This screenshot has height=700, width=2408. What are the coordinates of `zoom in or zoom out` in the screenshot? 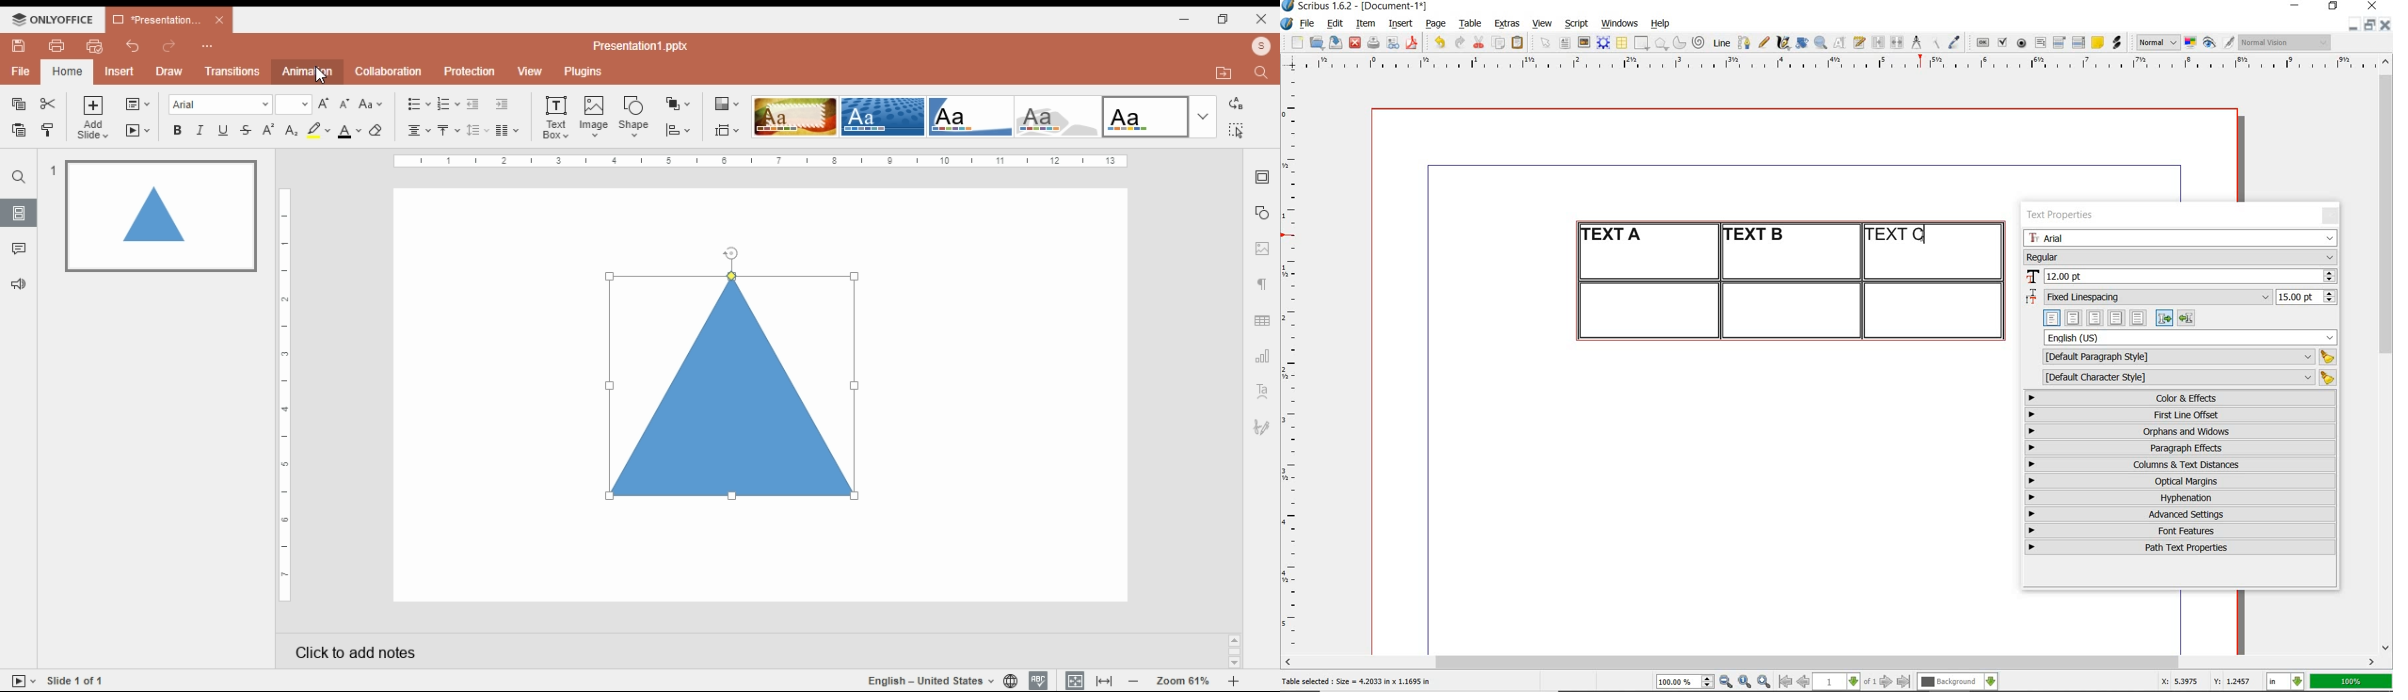 It's located at (1821, 42).